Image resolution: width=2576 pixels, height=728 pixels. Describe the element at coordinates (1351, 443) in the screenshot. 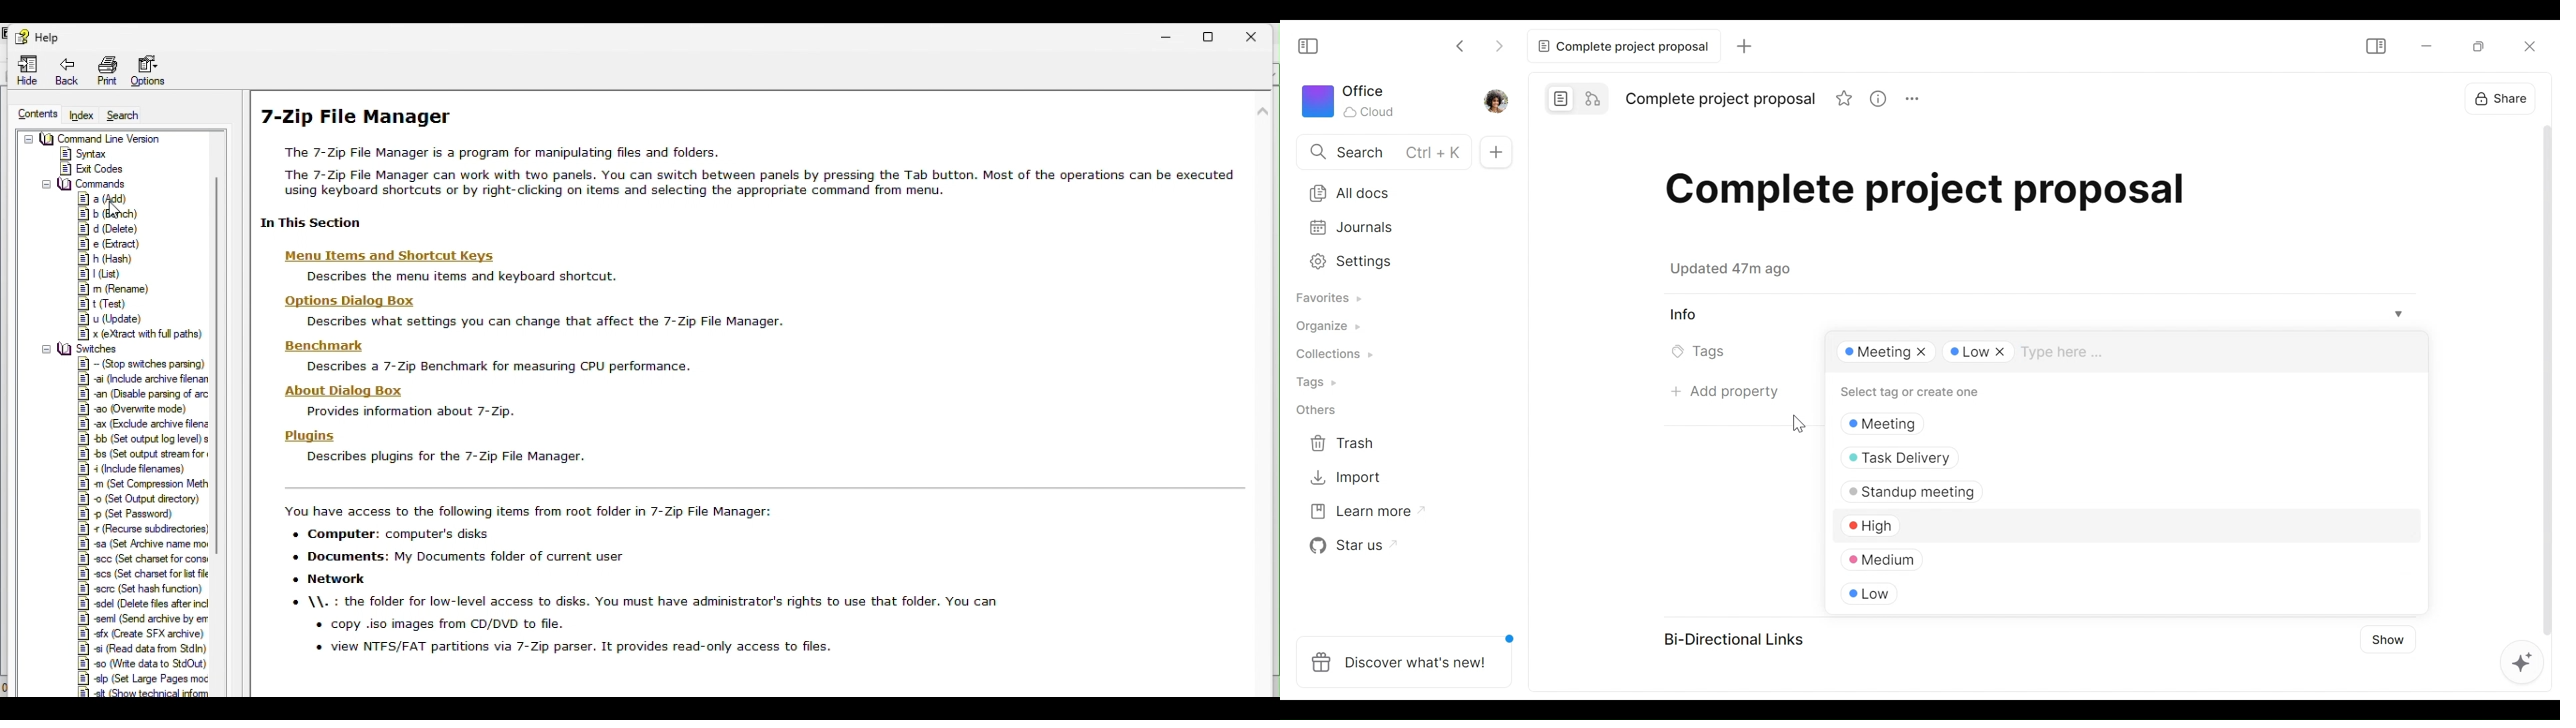

I see `Trash` at that location.